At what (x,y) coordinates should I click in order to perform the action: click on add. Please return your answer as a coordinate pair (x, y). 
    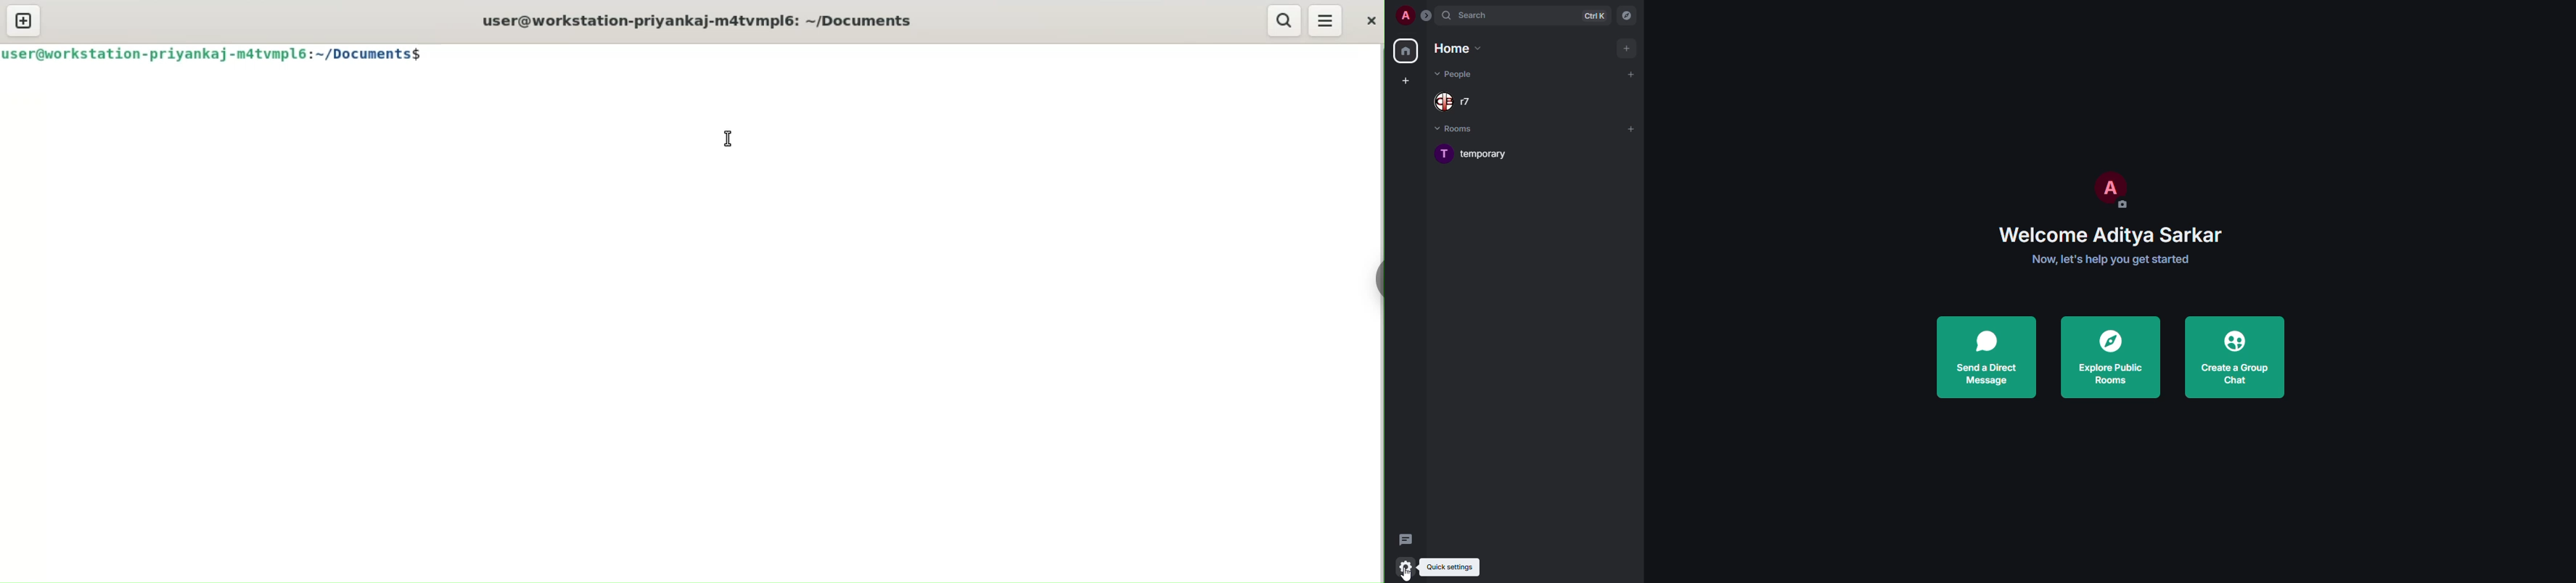
    Looking at the image, I should click on (1630, 129).